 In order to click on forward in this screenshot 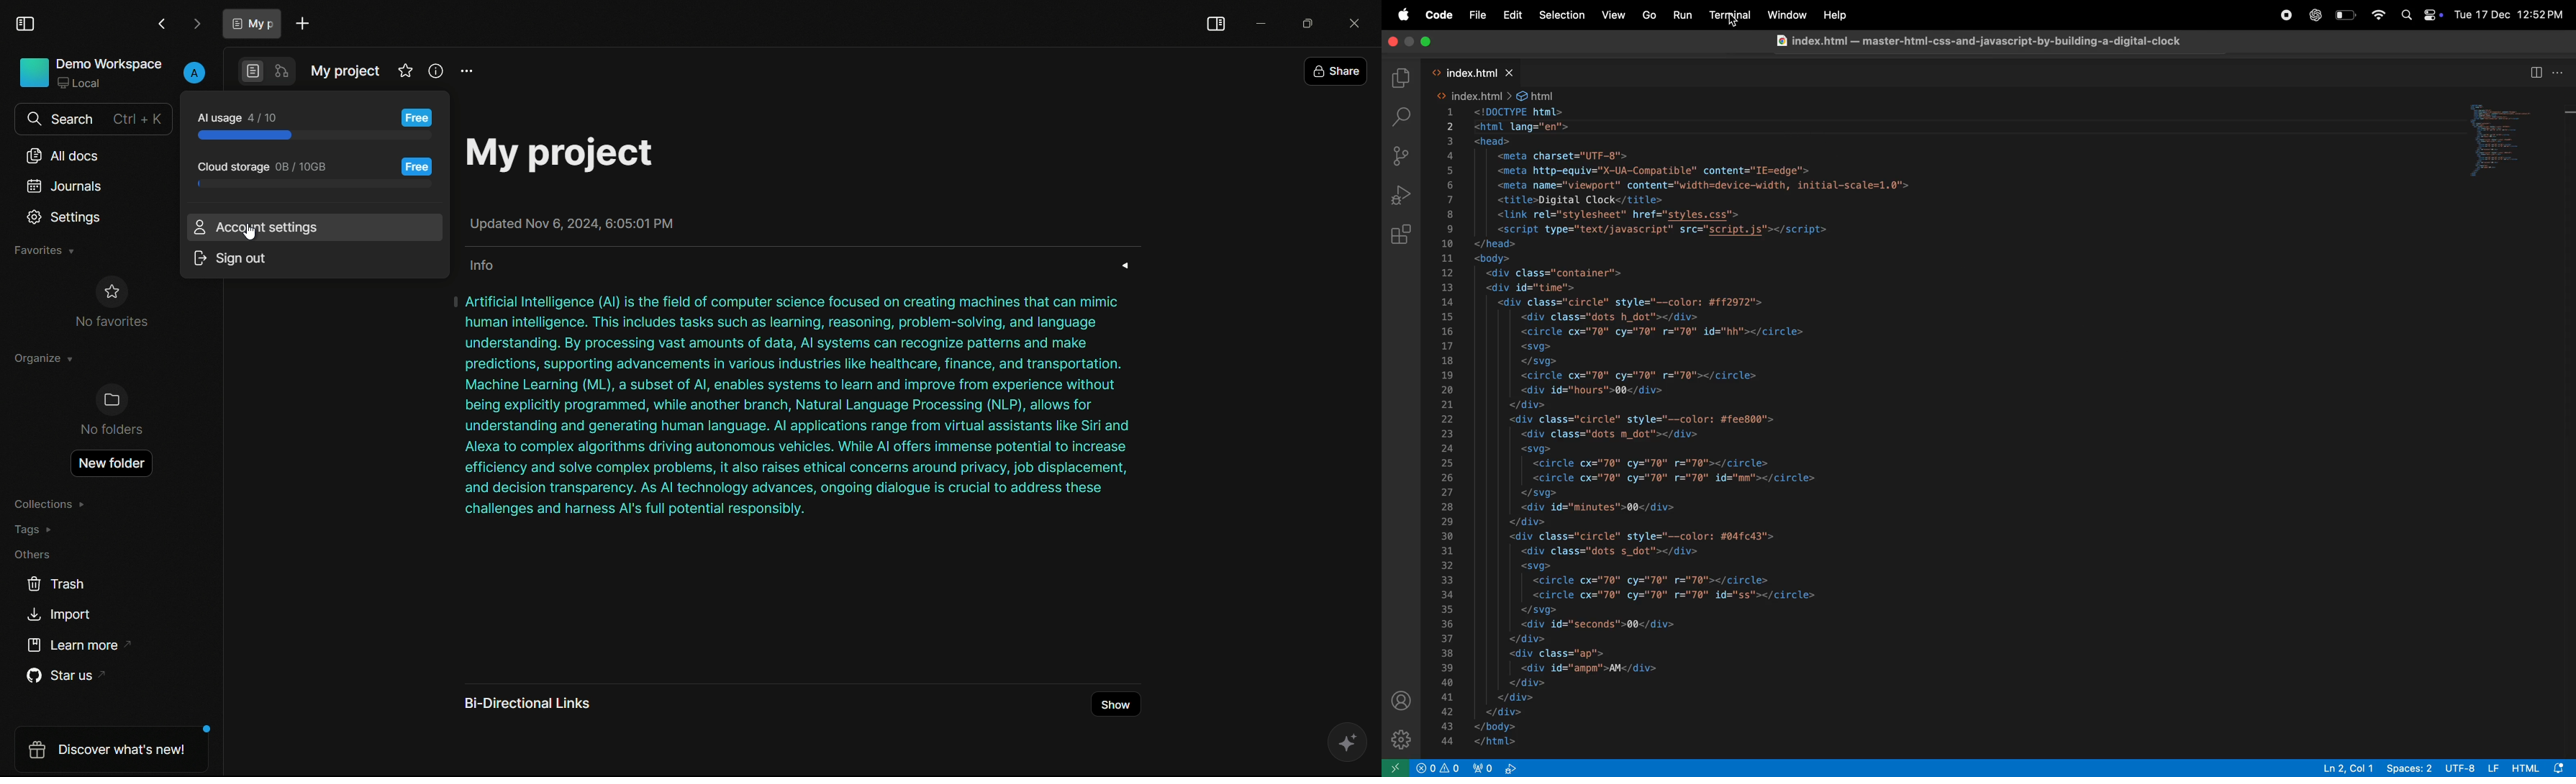, I will do `click(196, 24)`.